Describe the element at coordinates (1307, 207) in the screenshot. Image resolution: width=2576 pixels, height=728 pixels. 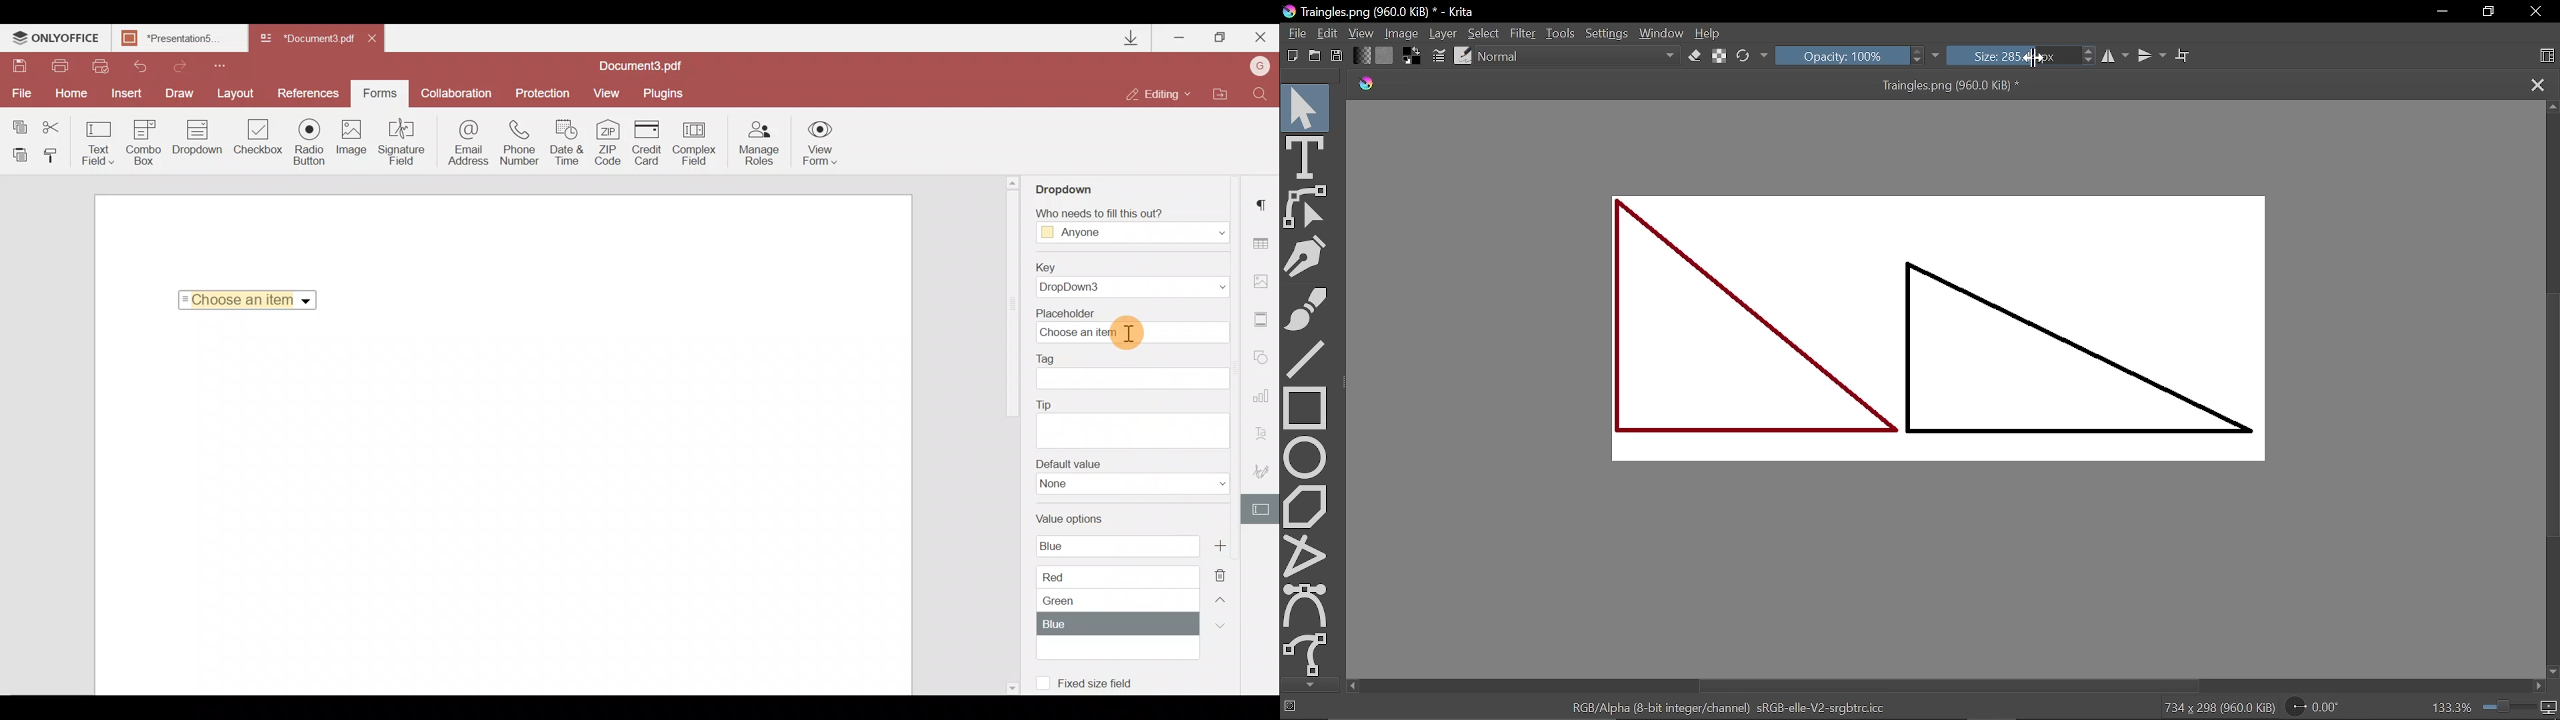
I see `Edit shapes tool` at that location.